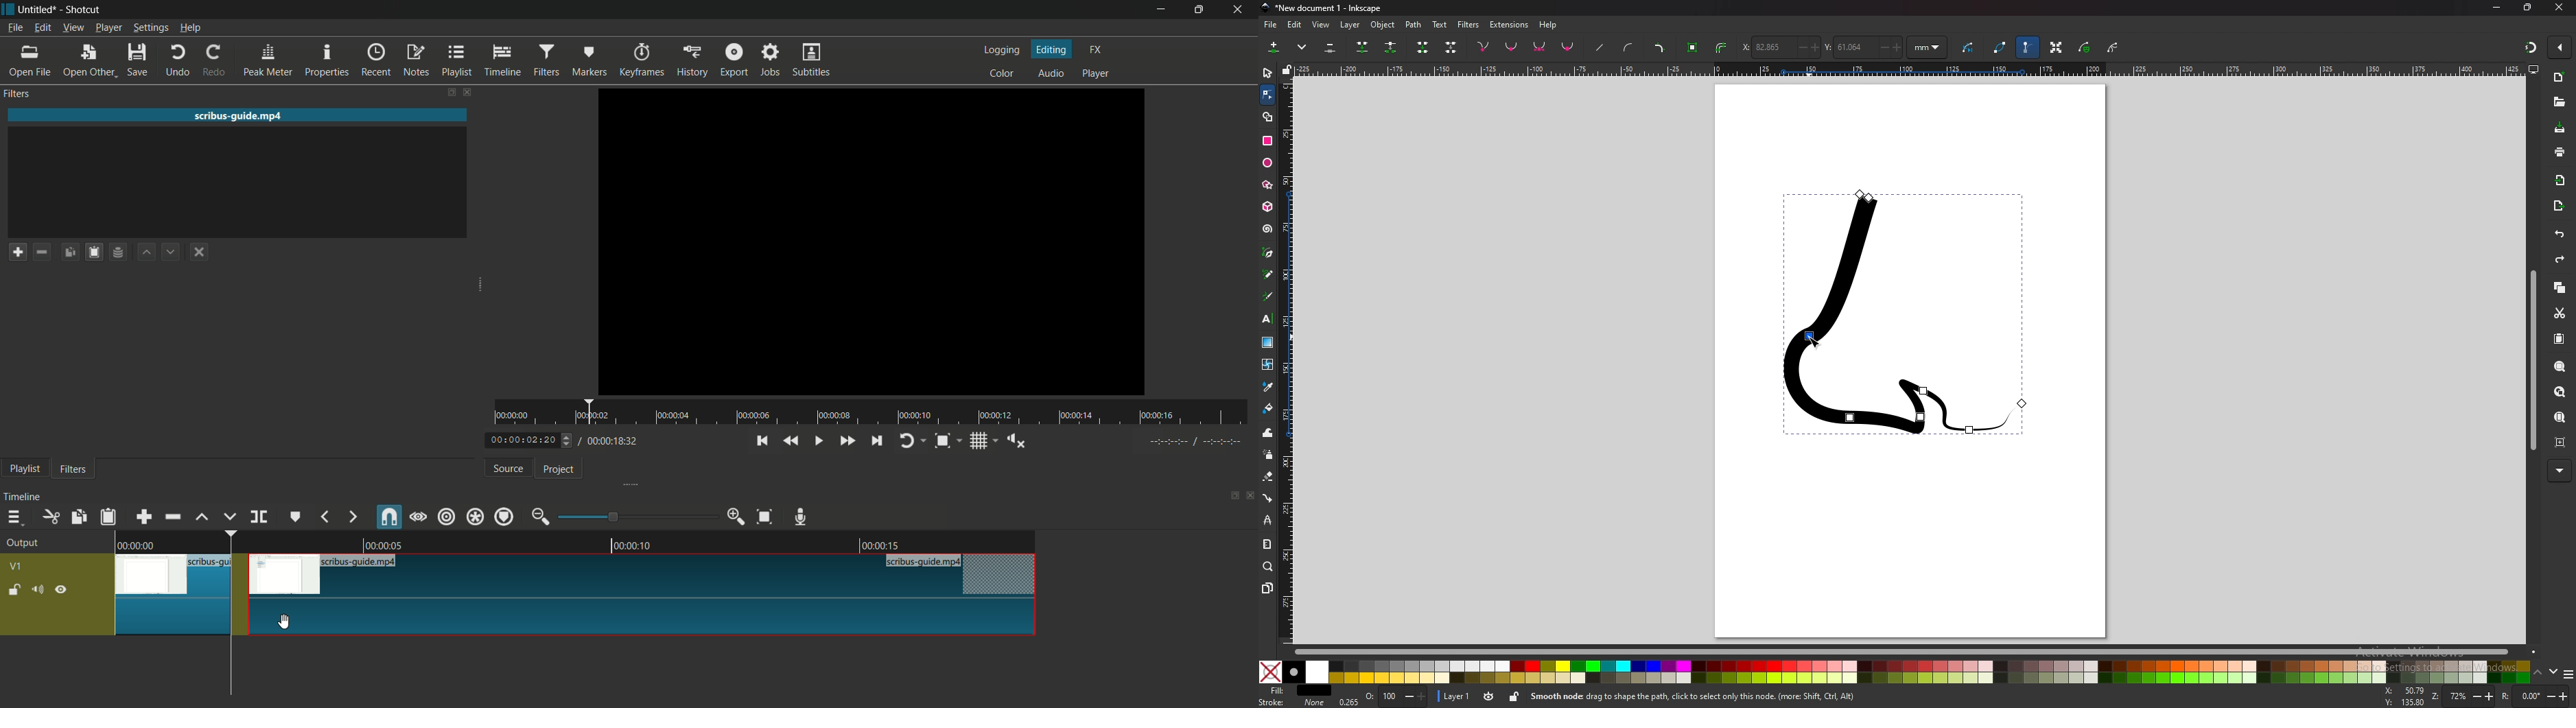 This screenshot has width=2576, height=728. I want to click on colors, so click(1893, 672).